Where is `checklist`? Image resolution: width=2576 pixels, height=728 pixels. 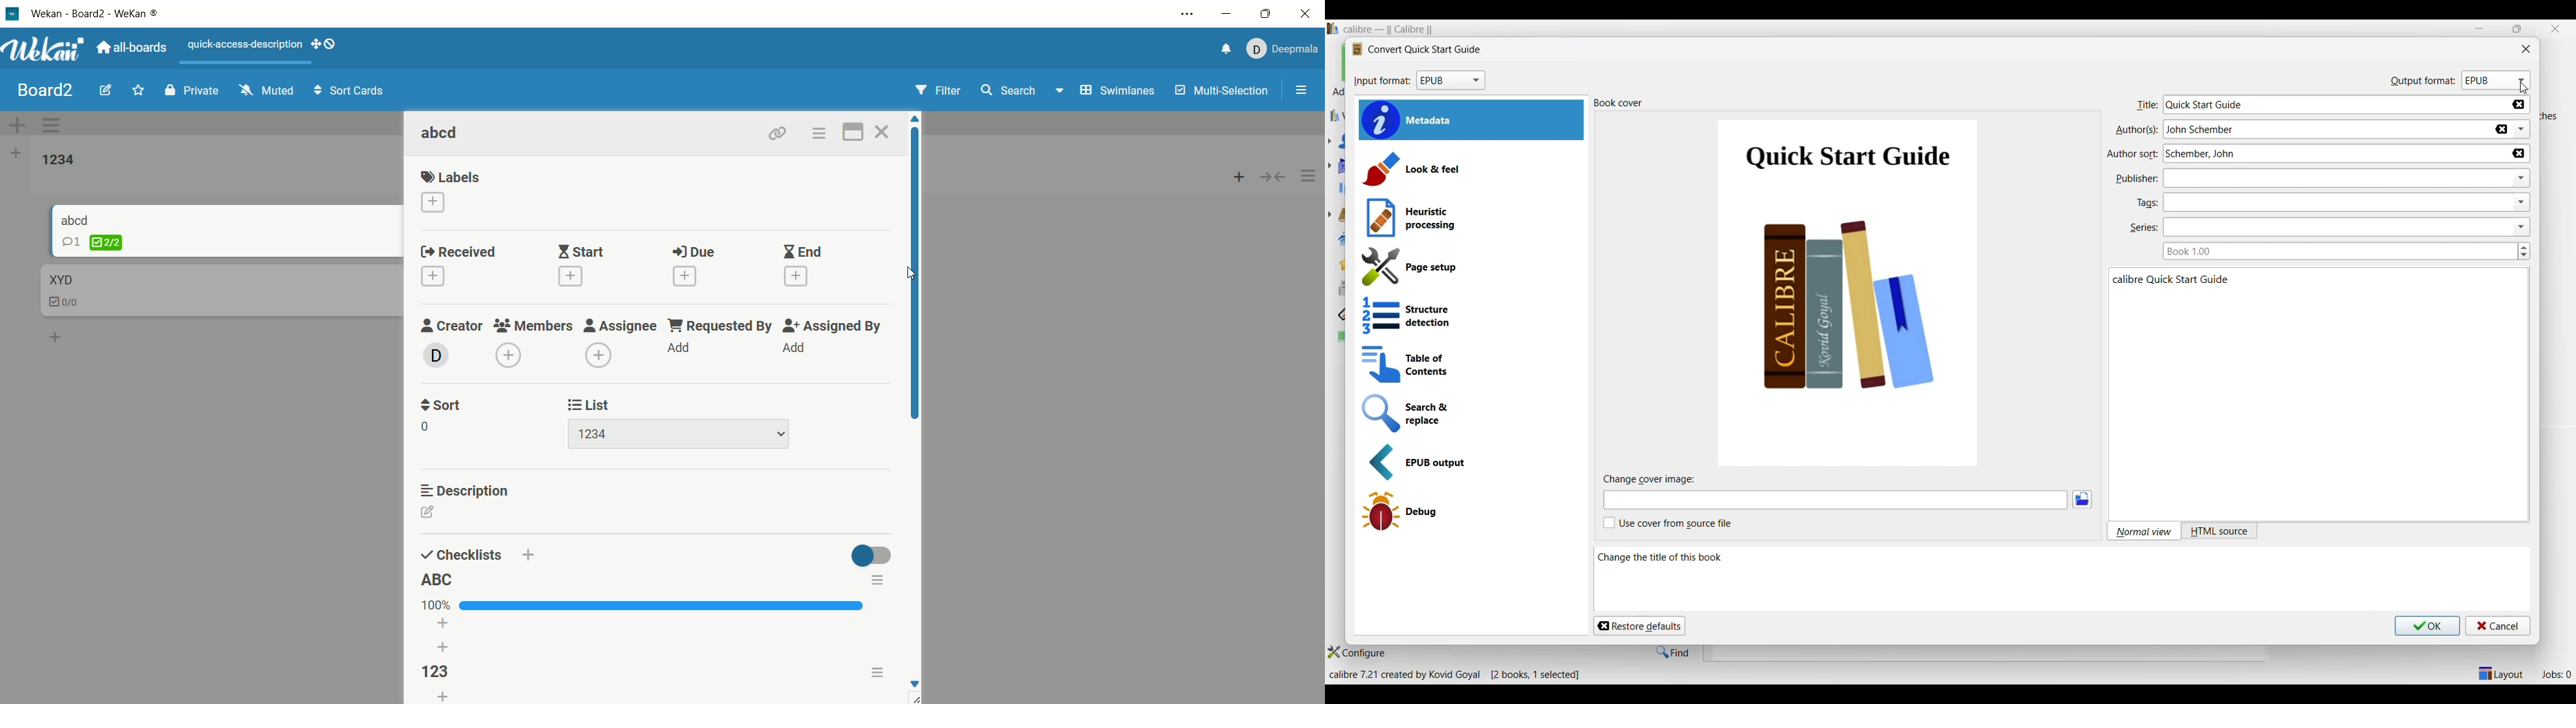
checklist is located at coordinates (462, 554).